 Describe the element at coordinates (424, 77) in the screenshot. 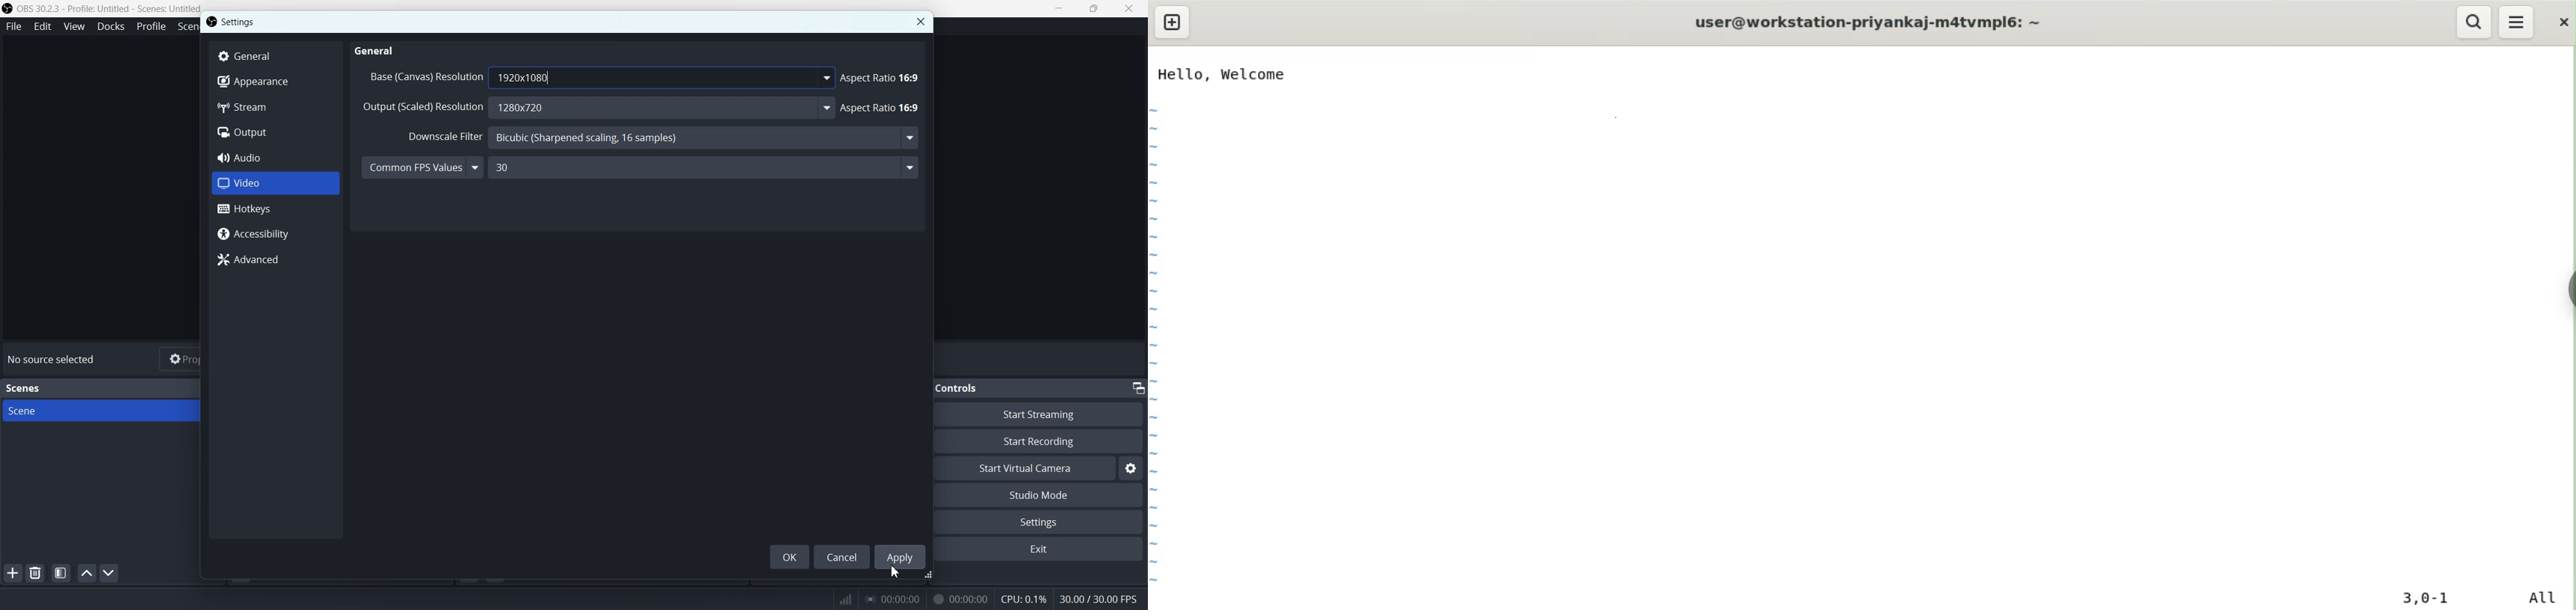

I see `Base (Canvas) Resolution` at that location.